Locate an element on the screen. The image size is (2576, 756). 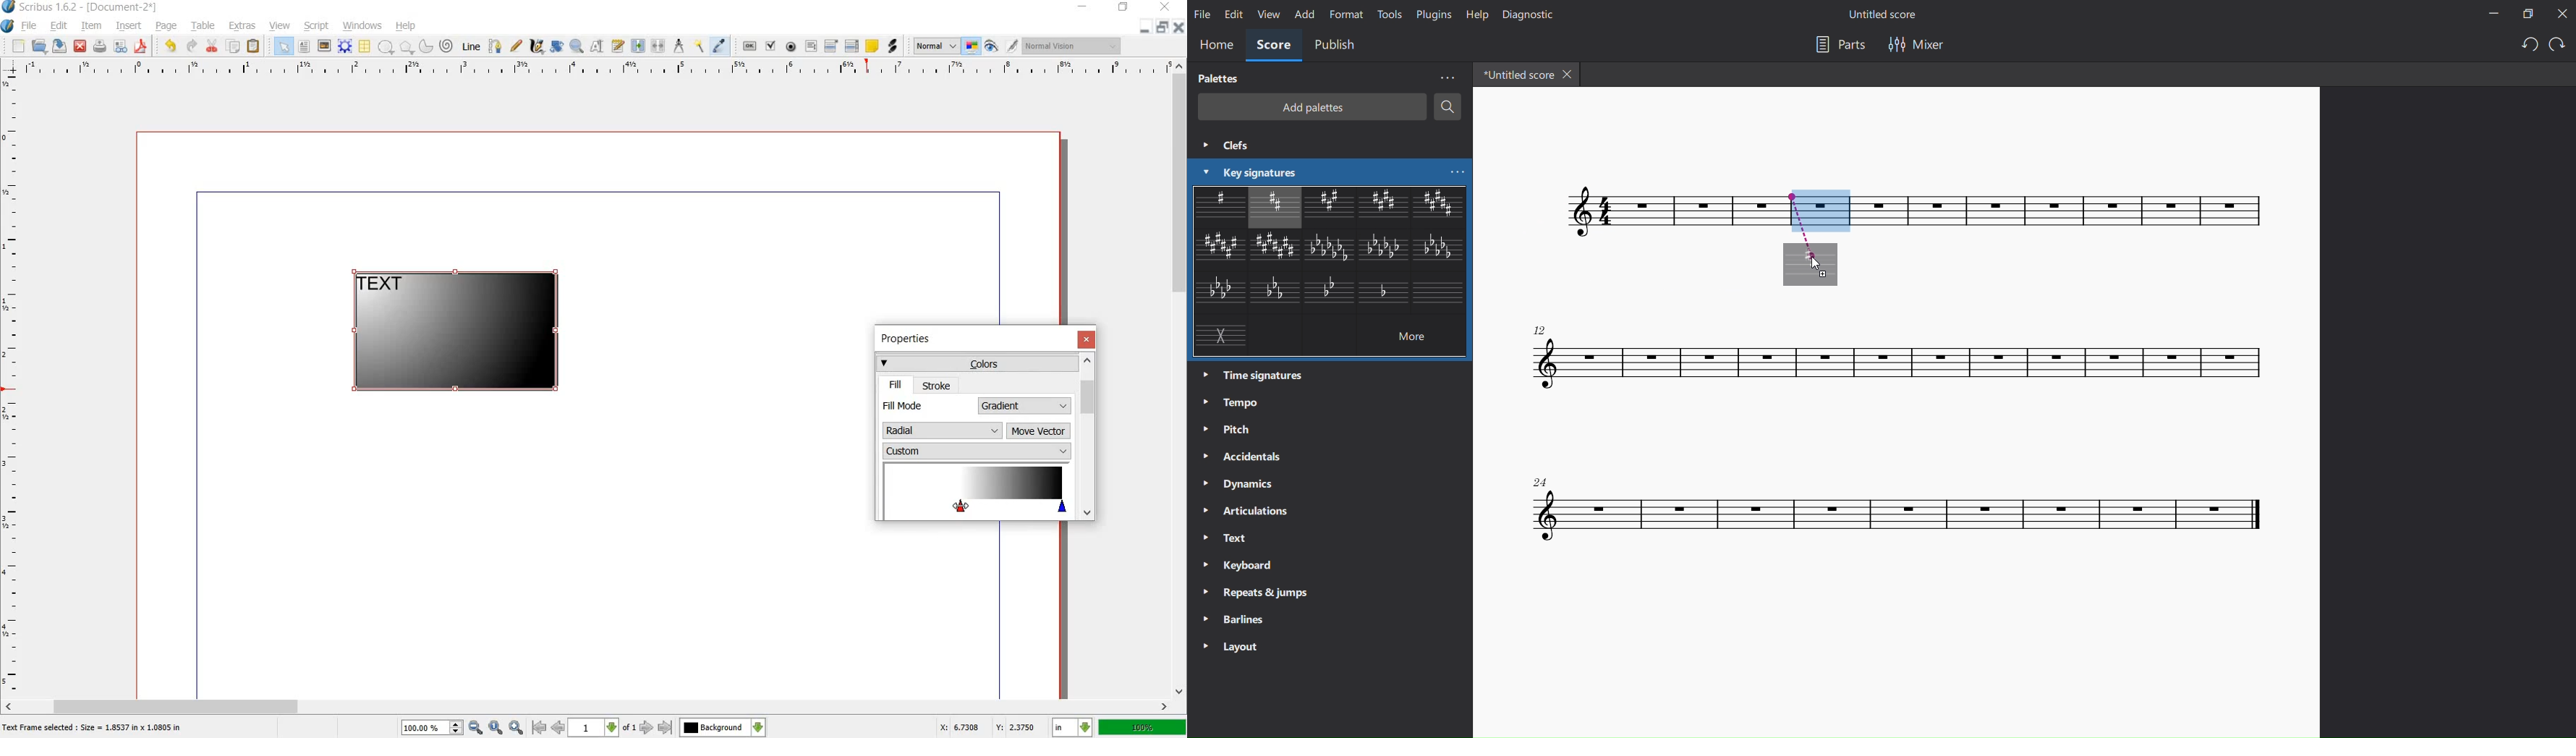
table is located at coordinates (204, 28).